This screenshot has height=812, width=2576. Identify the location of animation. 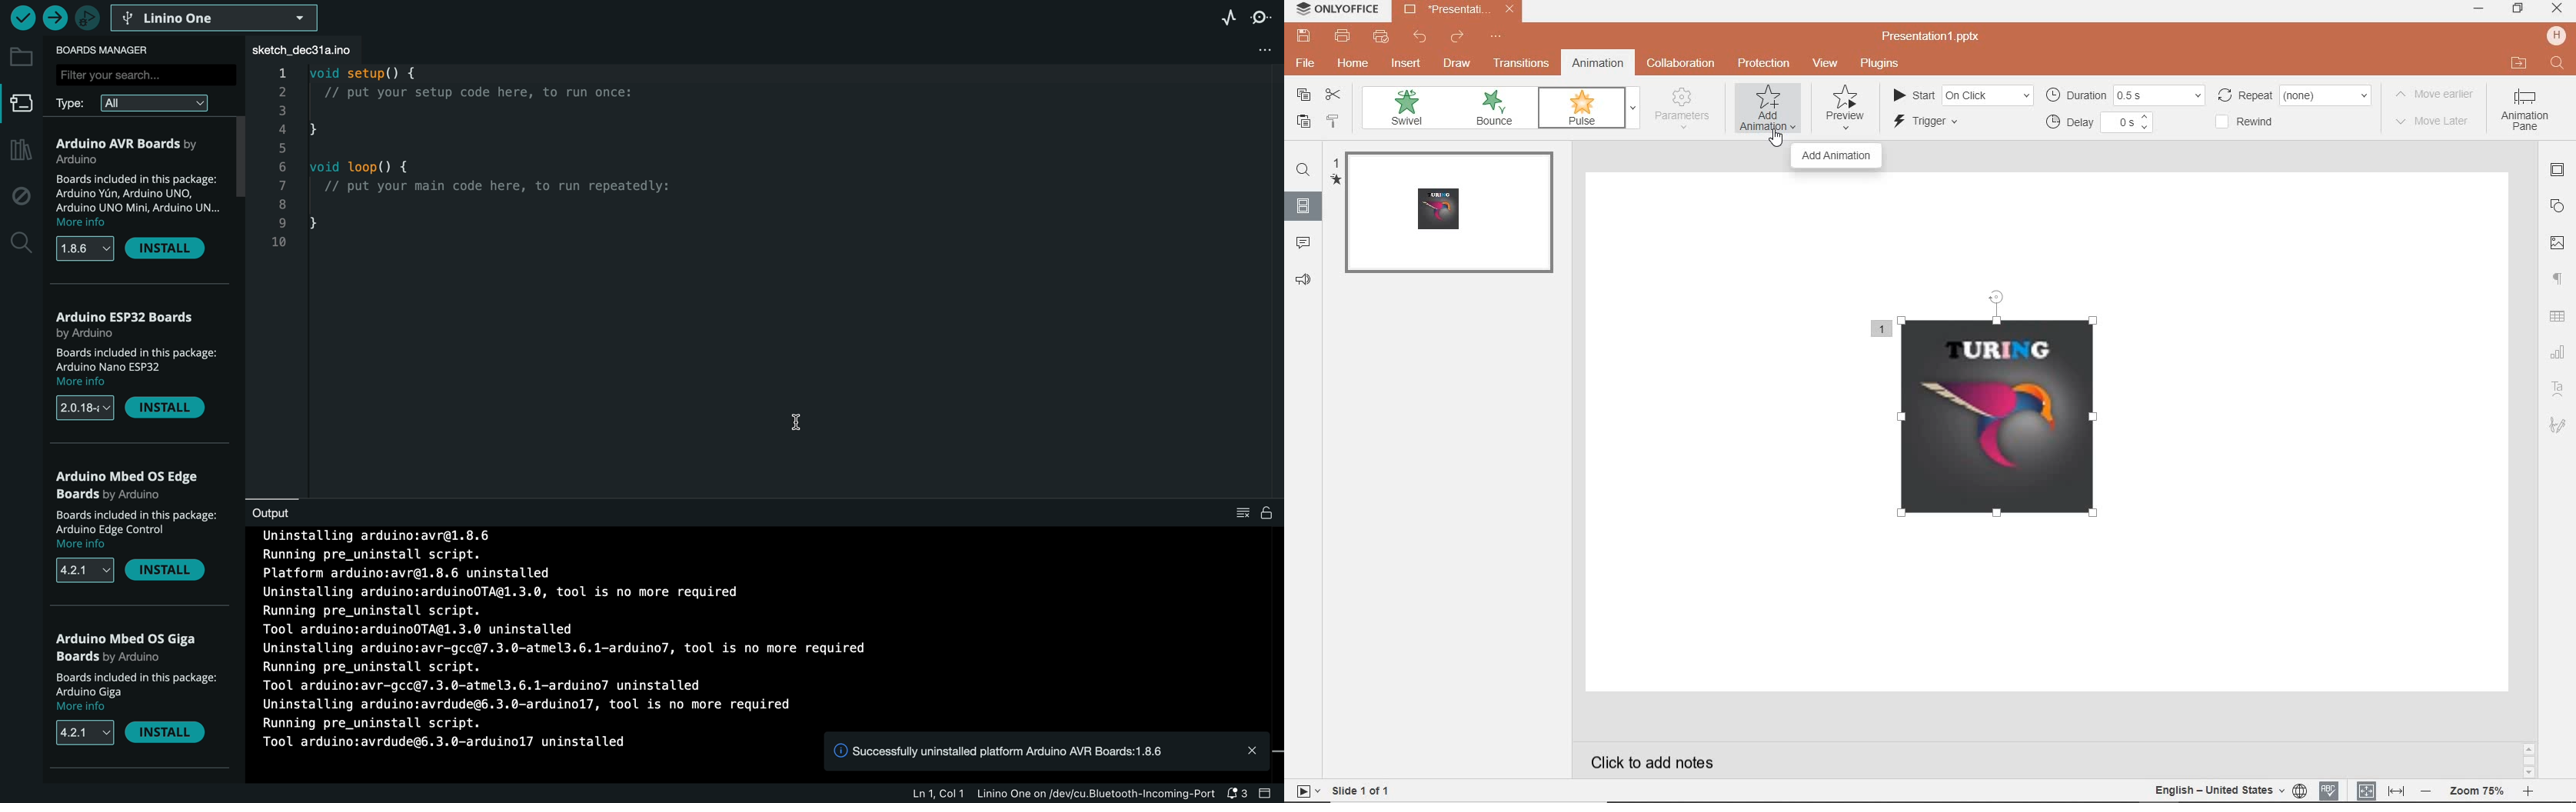
(1596, 65).